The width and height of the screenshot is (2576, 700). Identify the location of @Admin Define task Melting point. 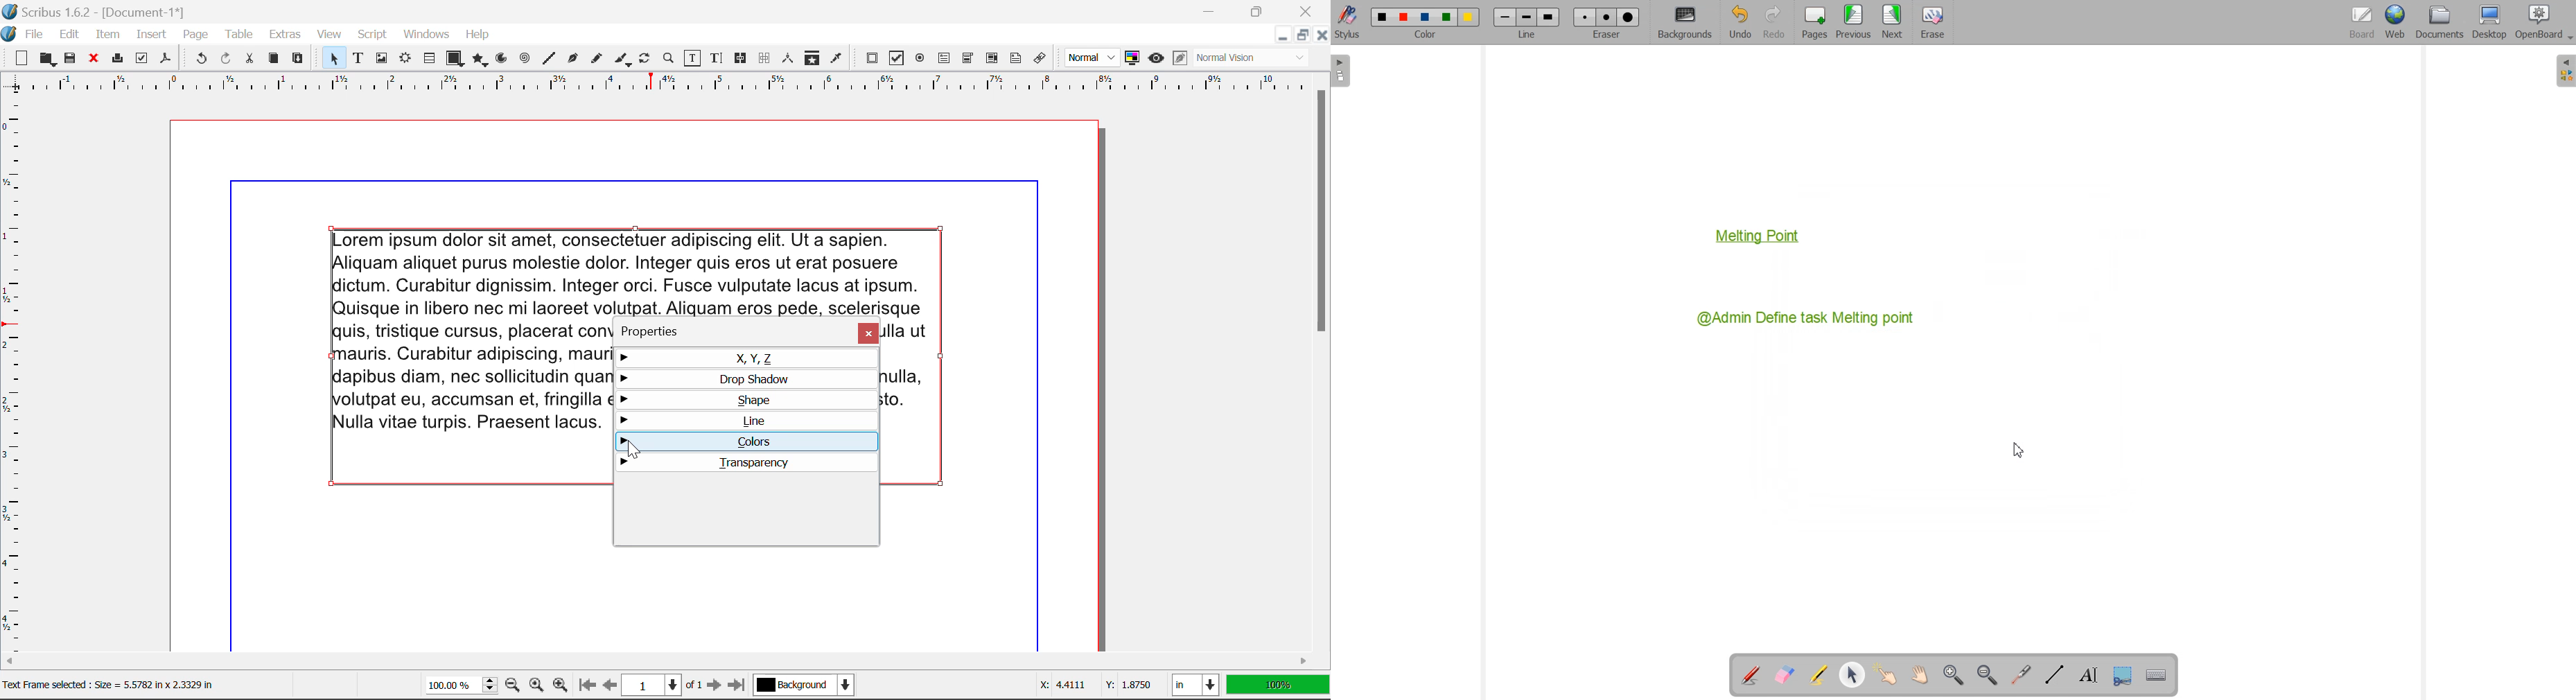
(1820, 318).